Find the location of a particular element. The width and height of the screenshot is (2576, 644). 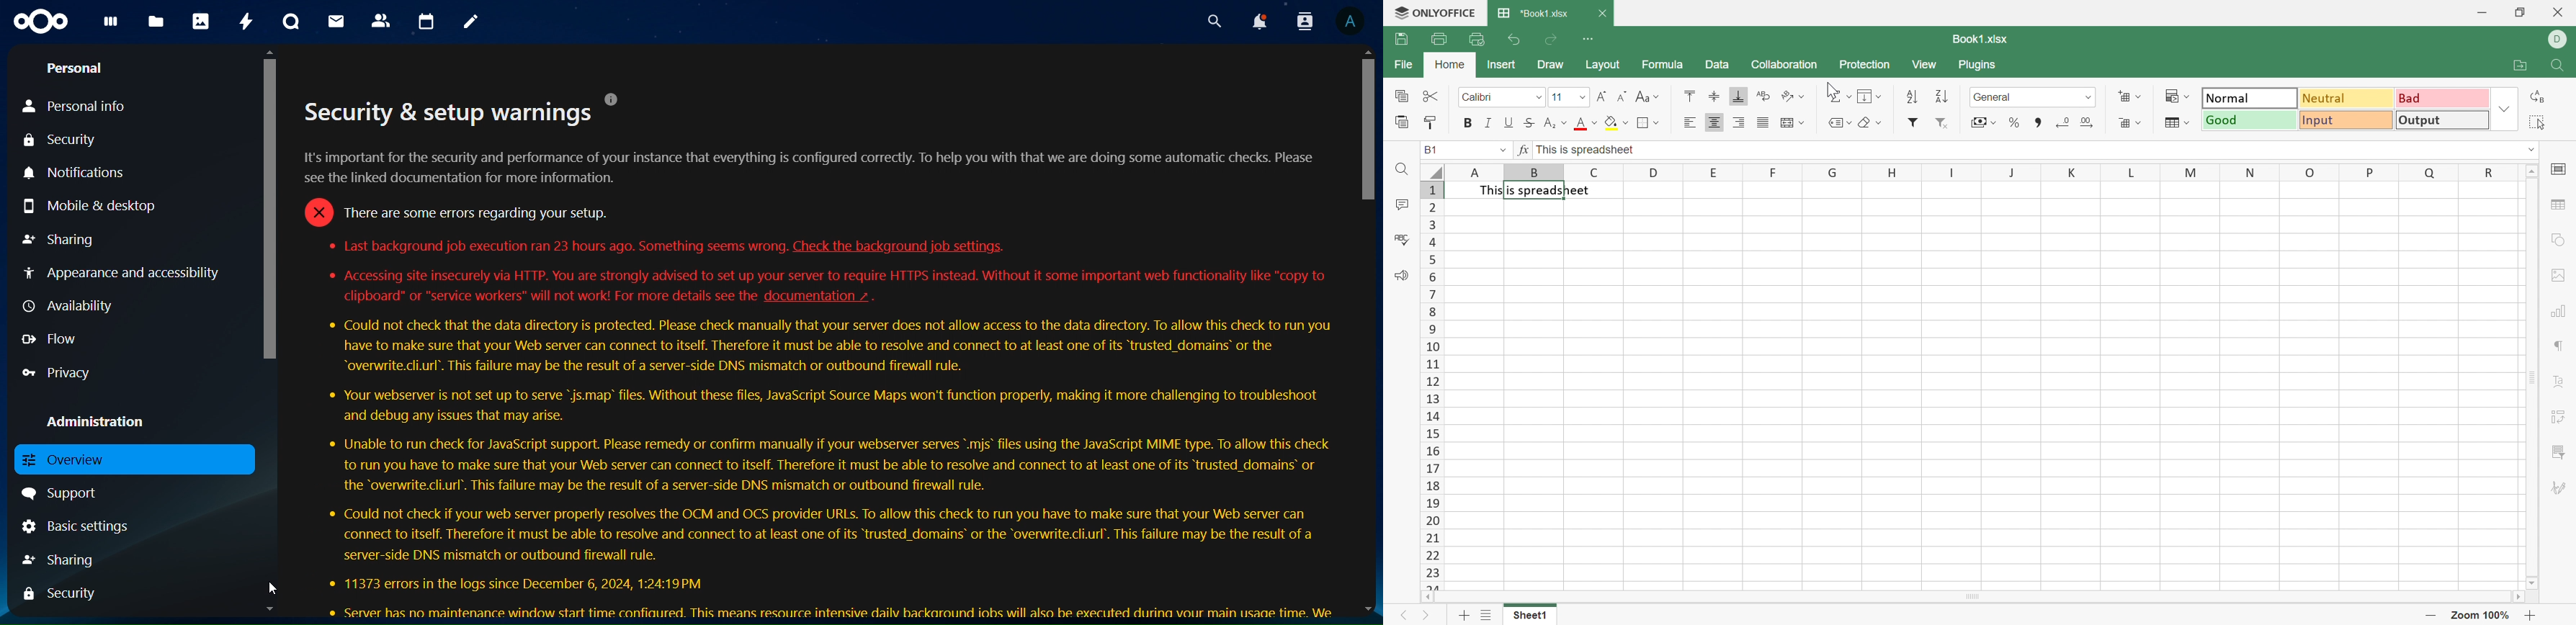

security is located at coordinates (62, 137).